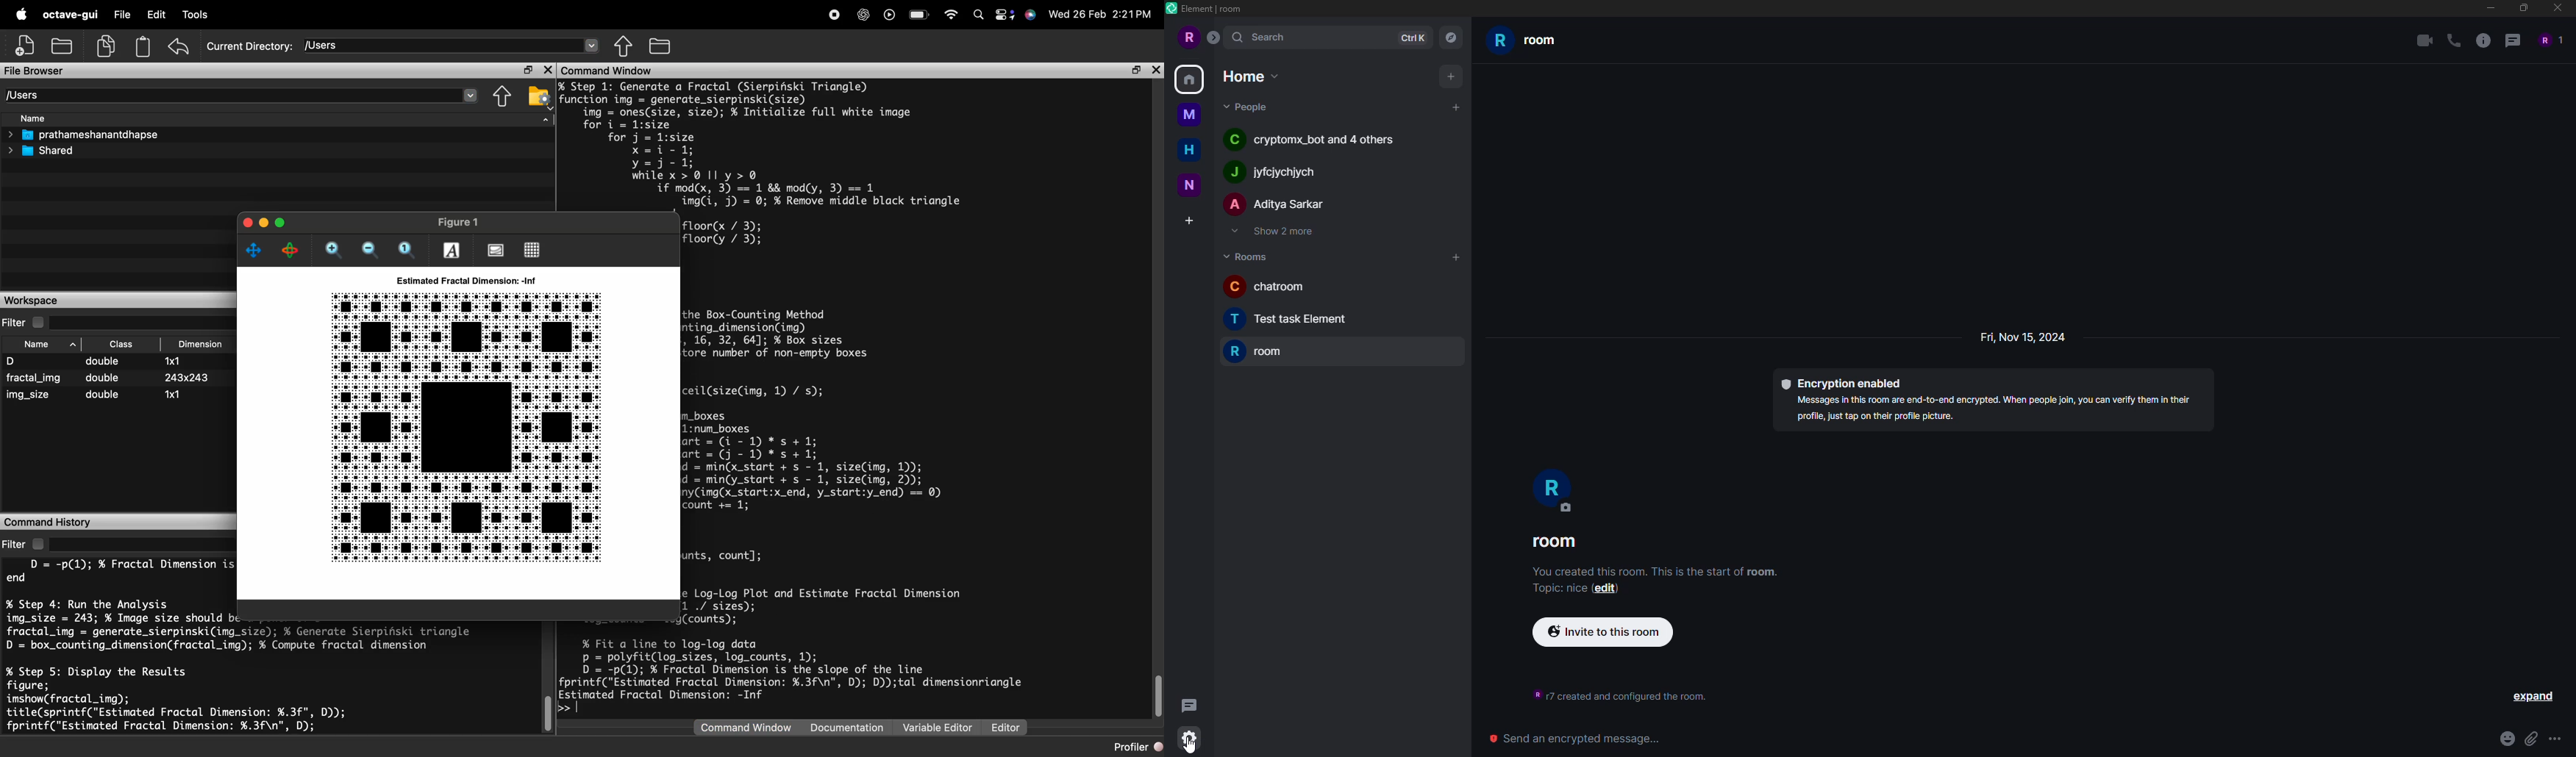  I want to click on add, so click(1456, 257).